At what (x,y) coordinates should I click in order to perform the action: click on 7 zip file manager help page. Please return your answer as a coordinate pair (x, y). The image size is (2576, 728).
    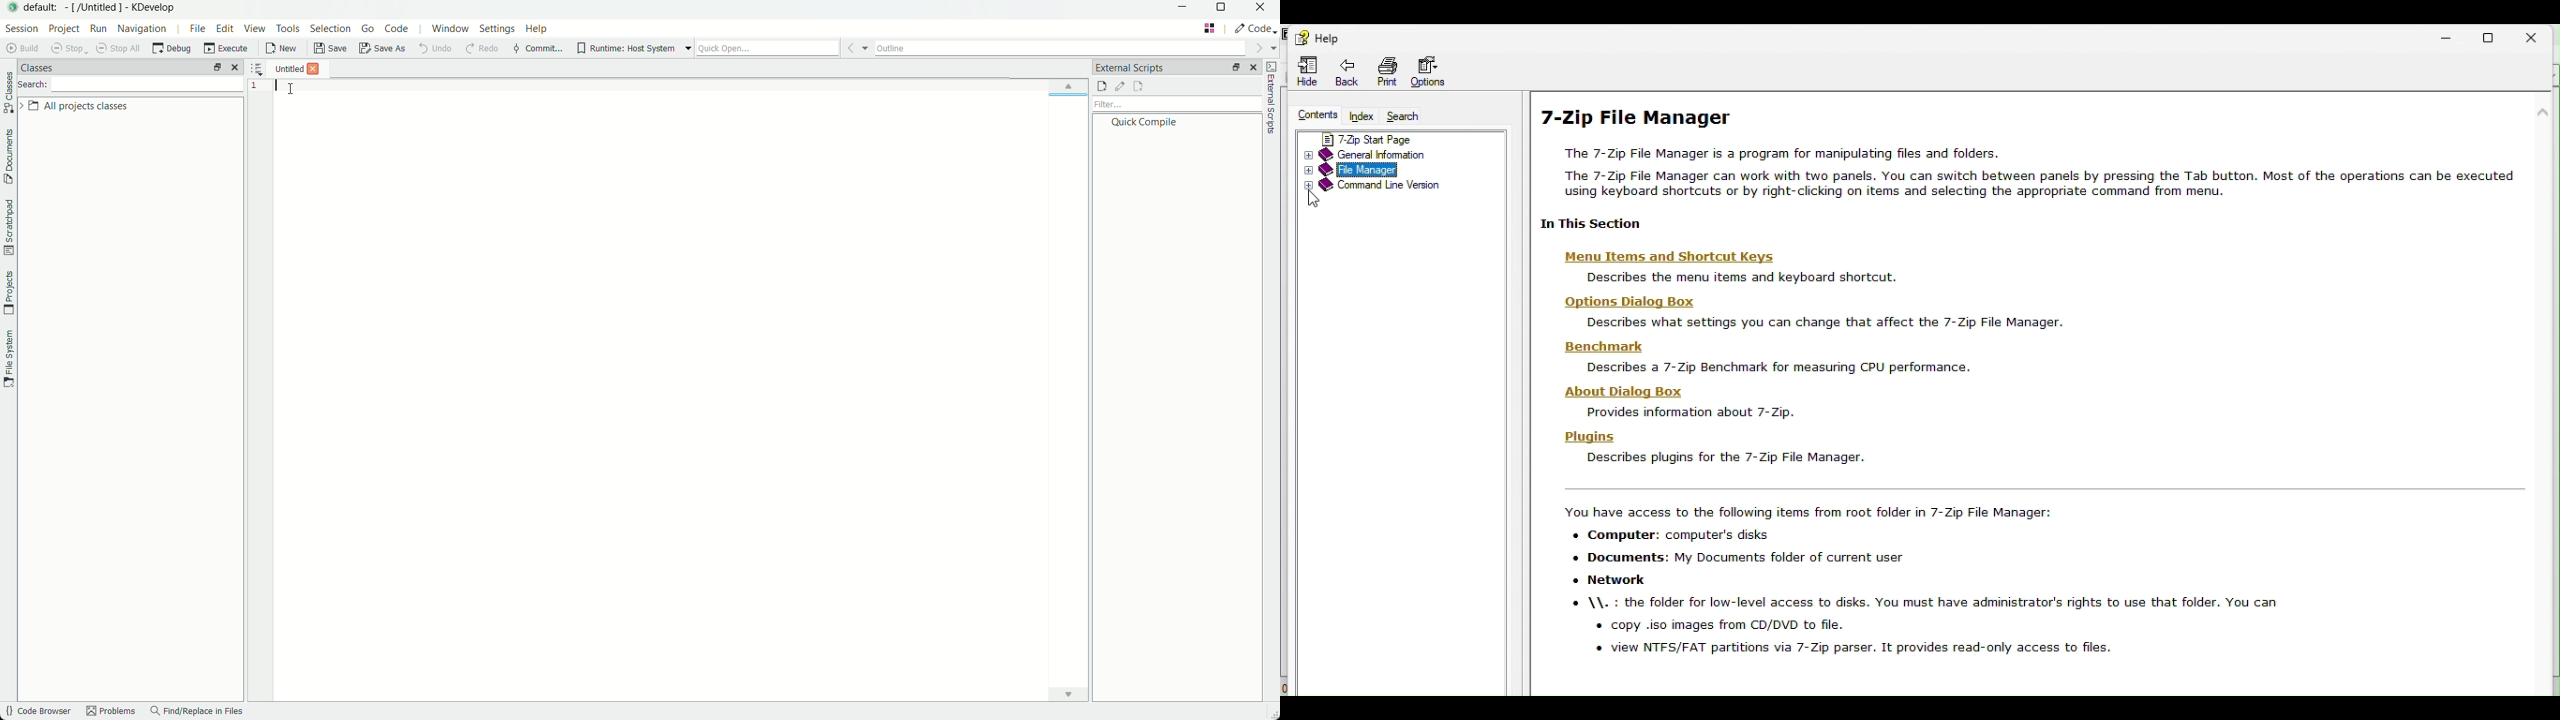
    Looking at the image, I should click on (2027, 147).